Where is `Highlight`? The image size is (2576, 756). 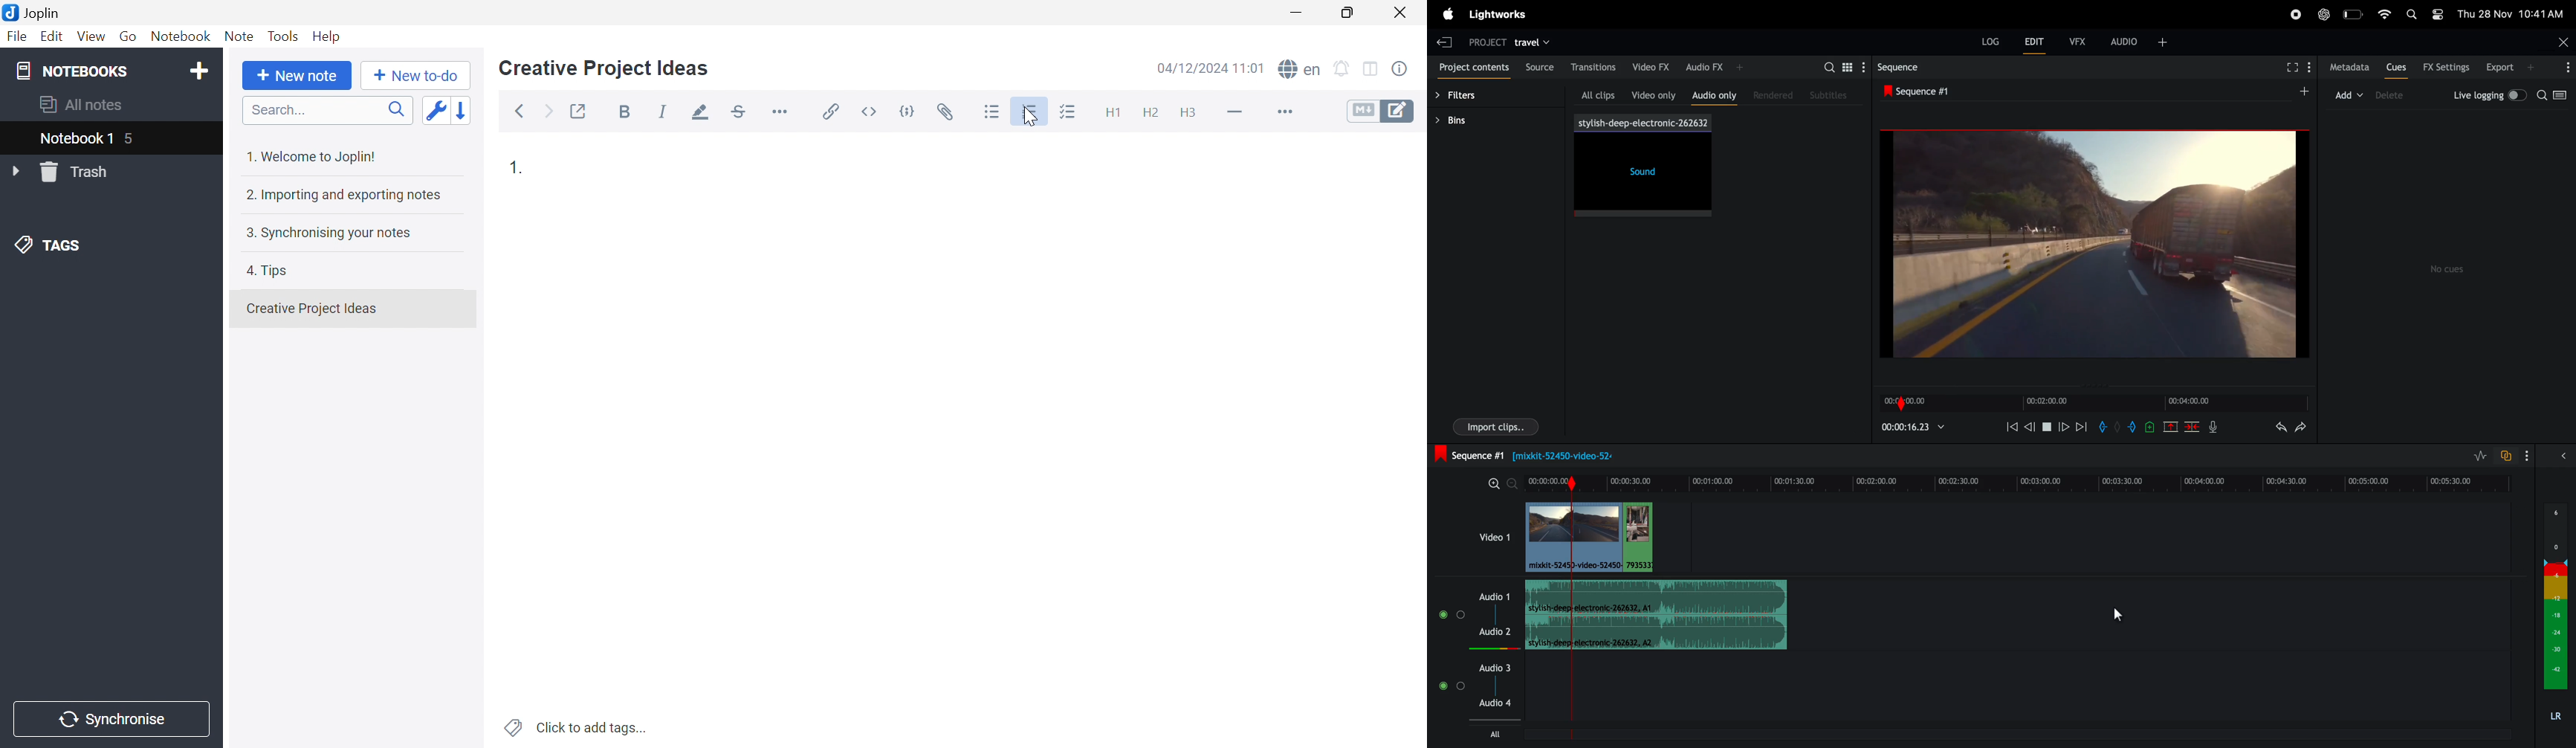
Highlight is located at coordinates (702, 113).